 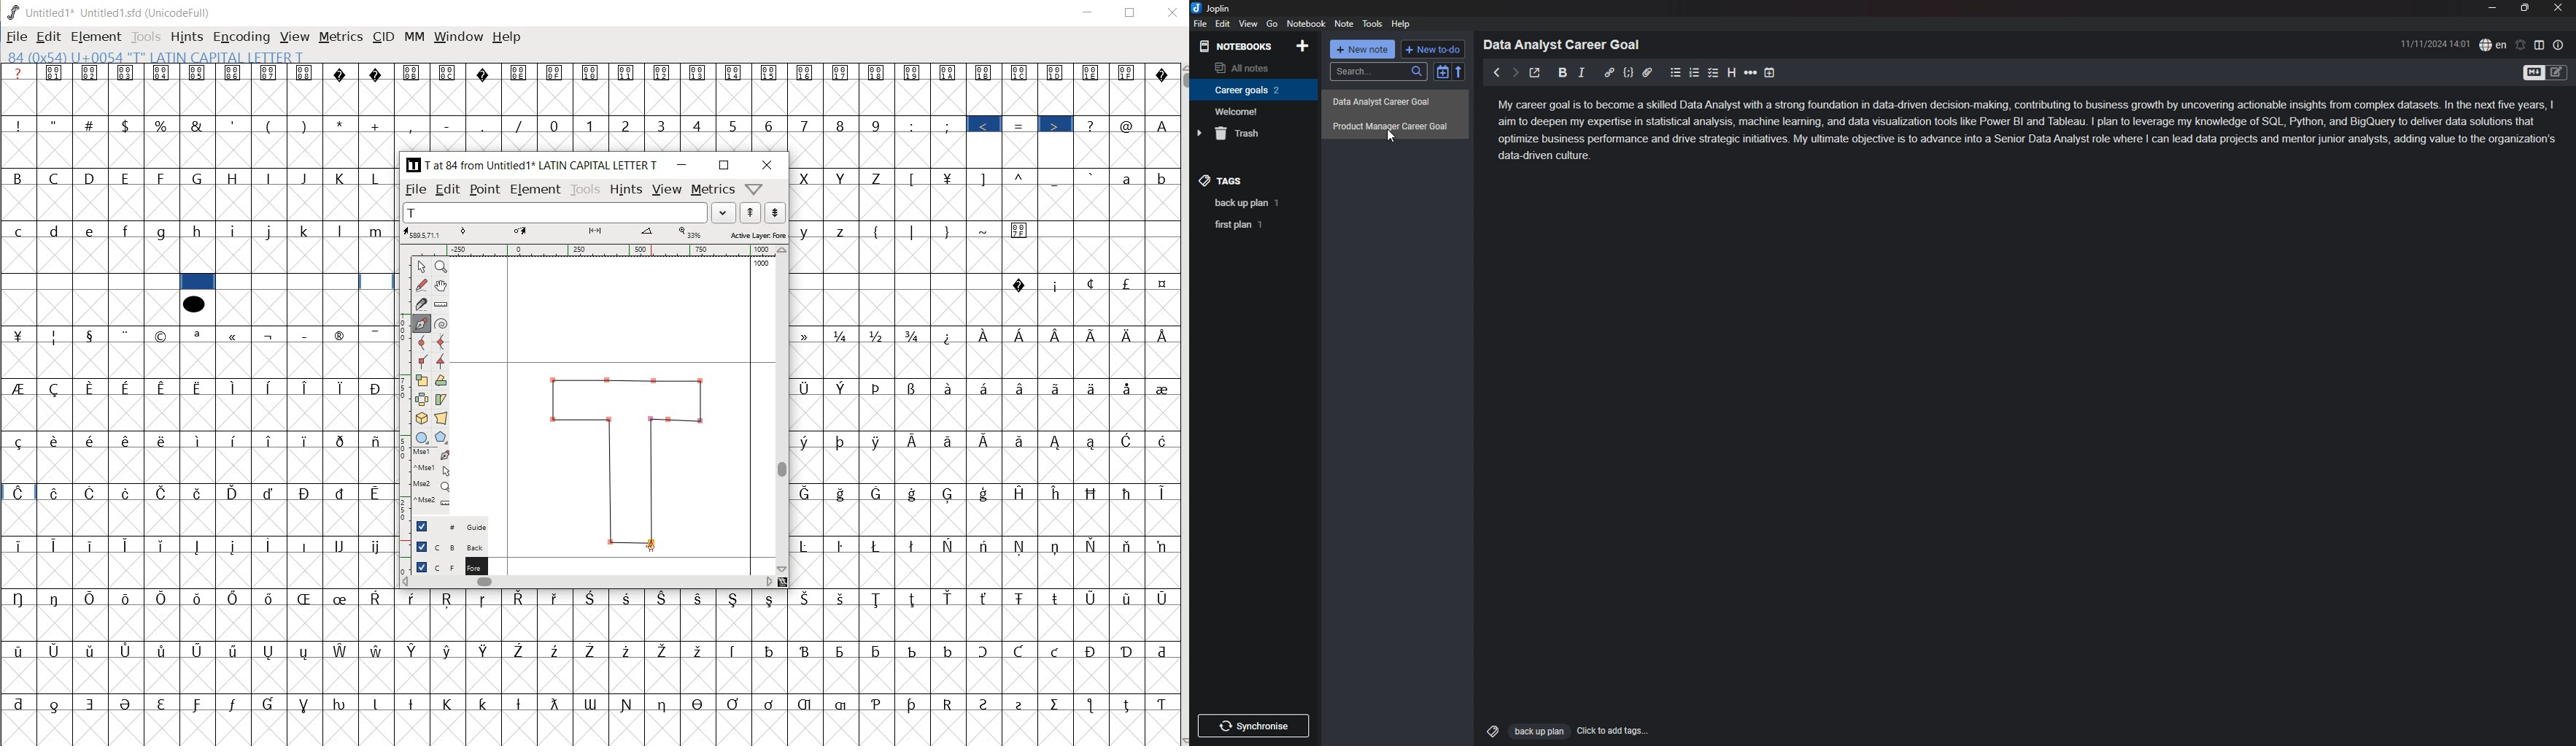 What do you see at coordinates (93, 544) in the screenshot?
I see `Symbol` at bounding box center [93, 544].